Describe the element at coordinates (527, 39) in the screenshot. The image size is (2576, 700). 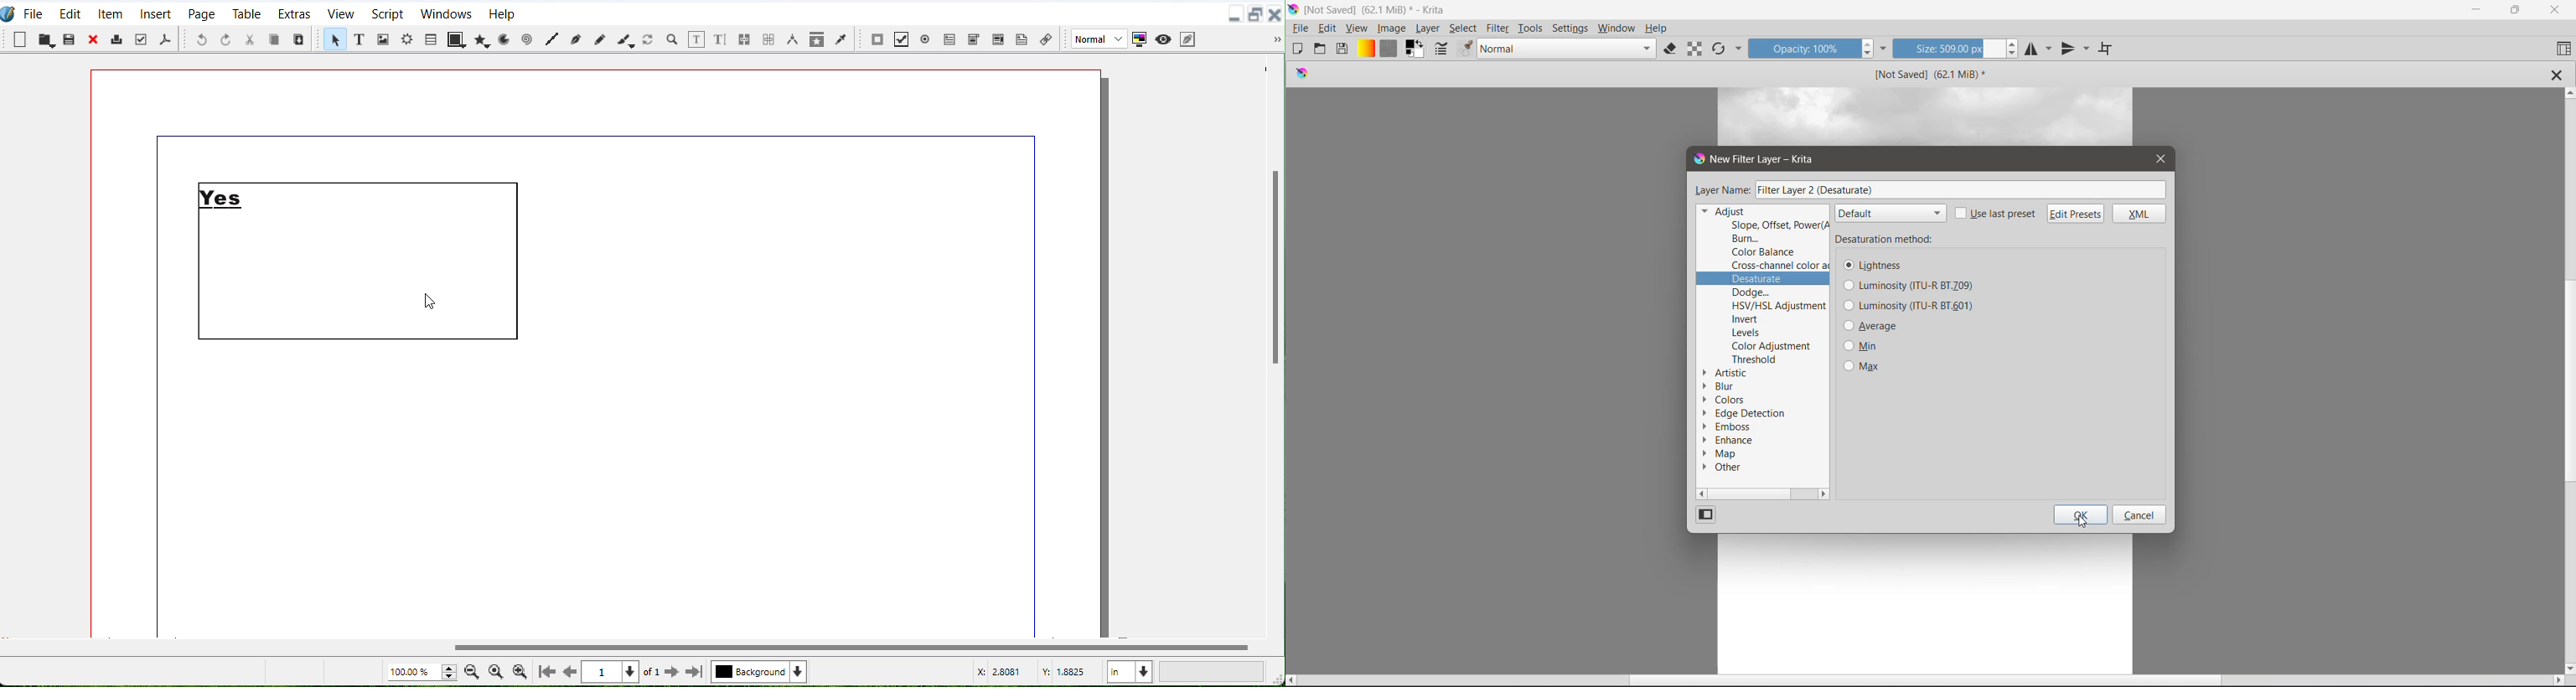
I see `Spiral` at that location.